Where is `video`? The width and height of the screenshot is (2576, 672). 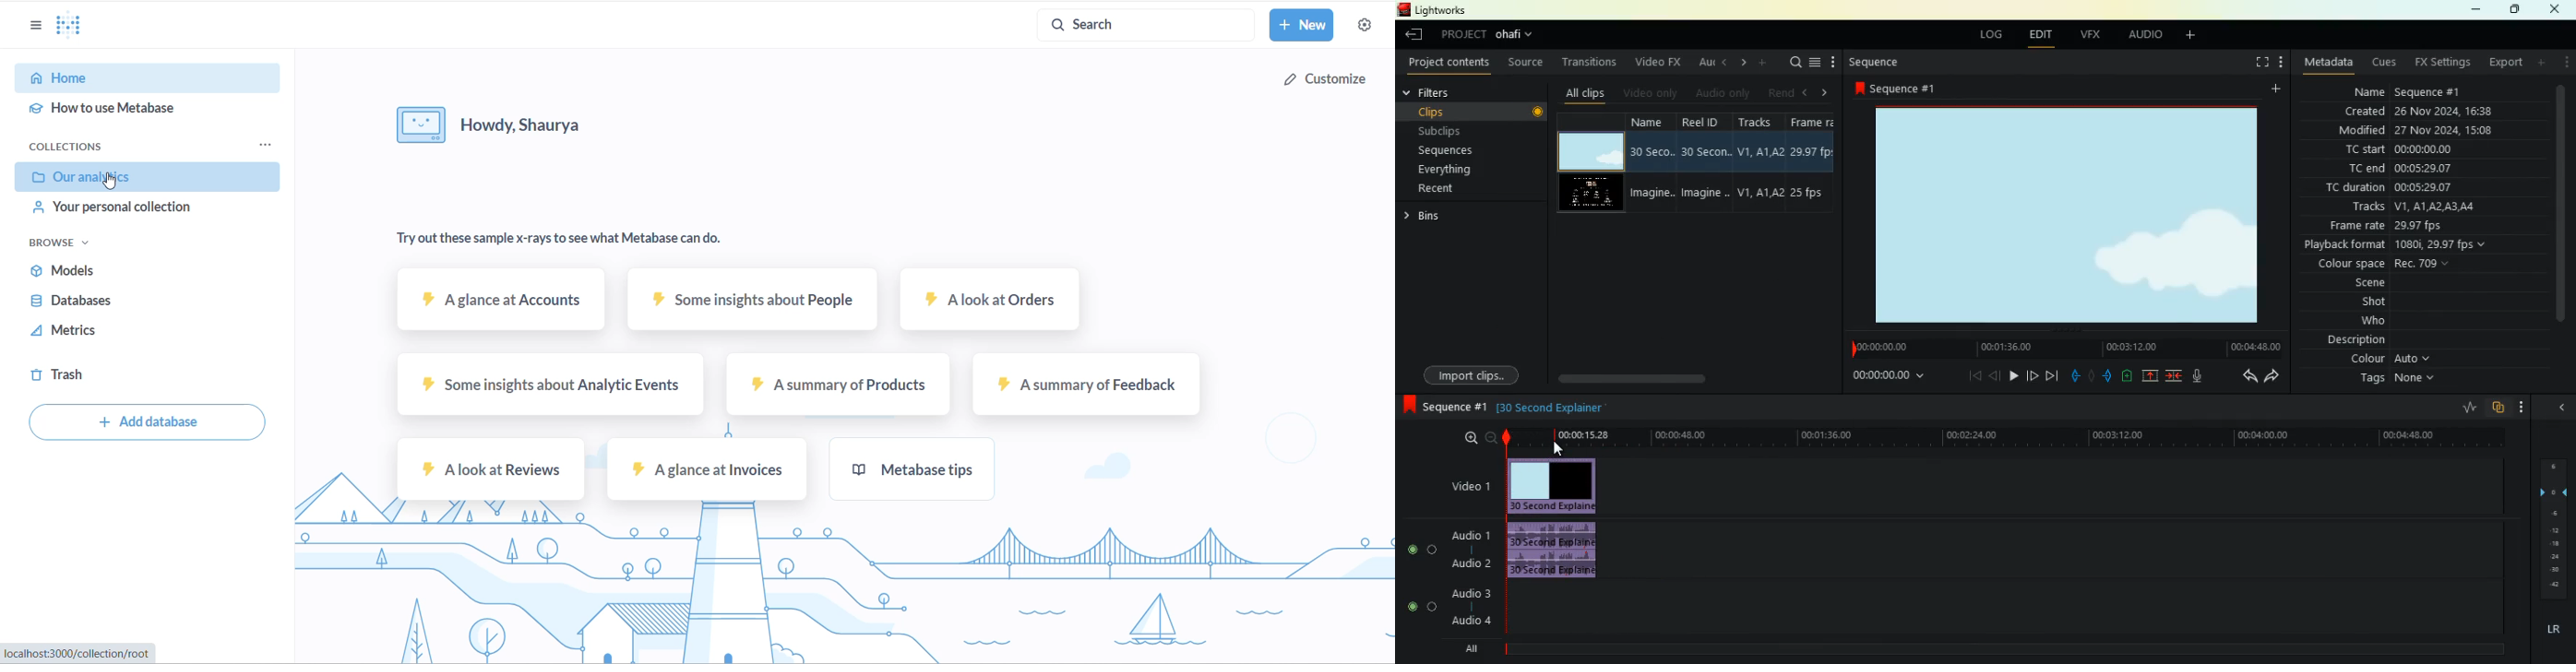 video is located at coordinates (1589, 194).